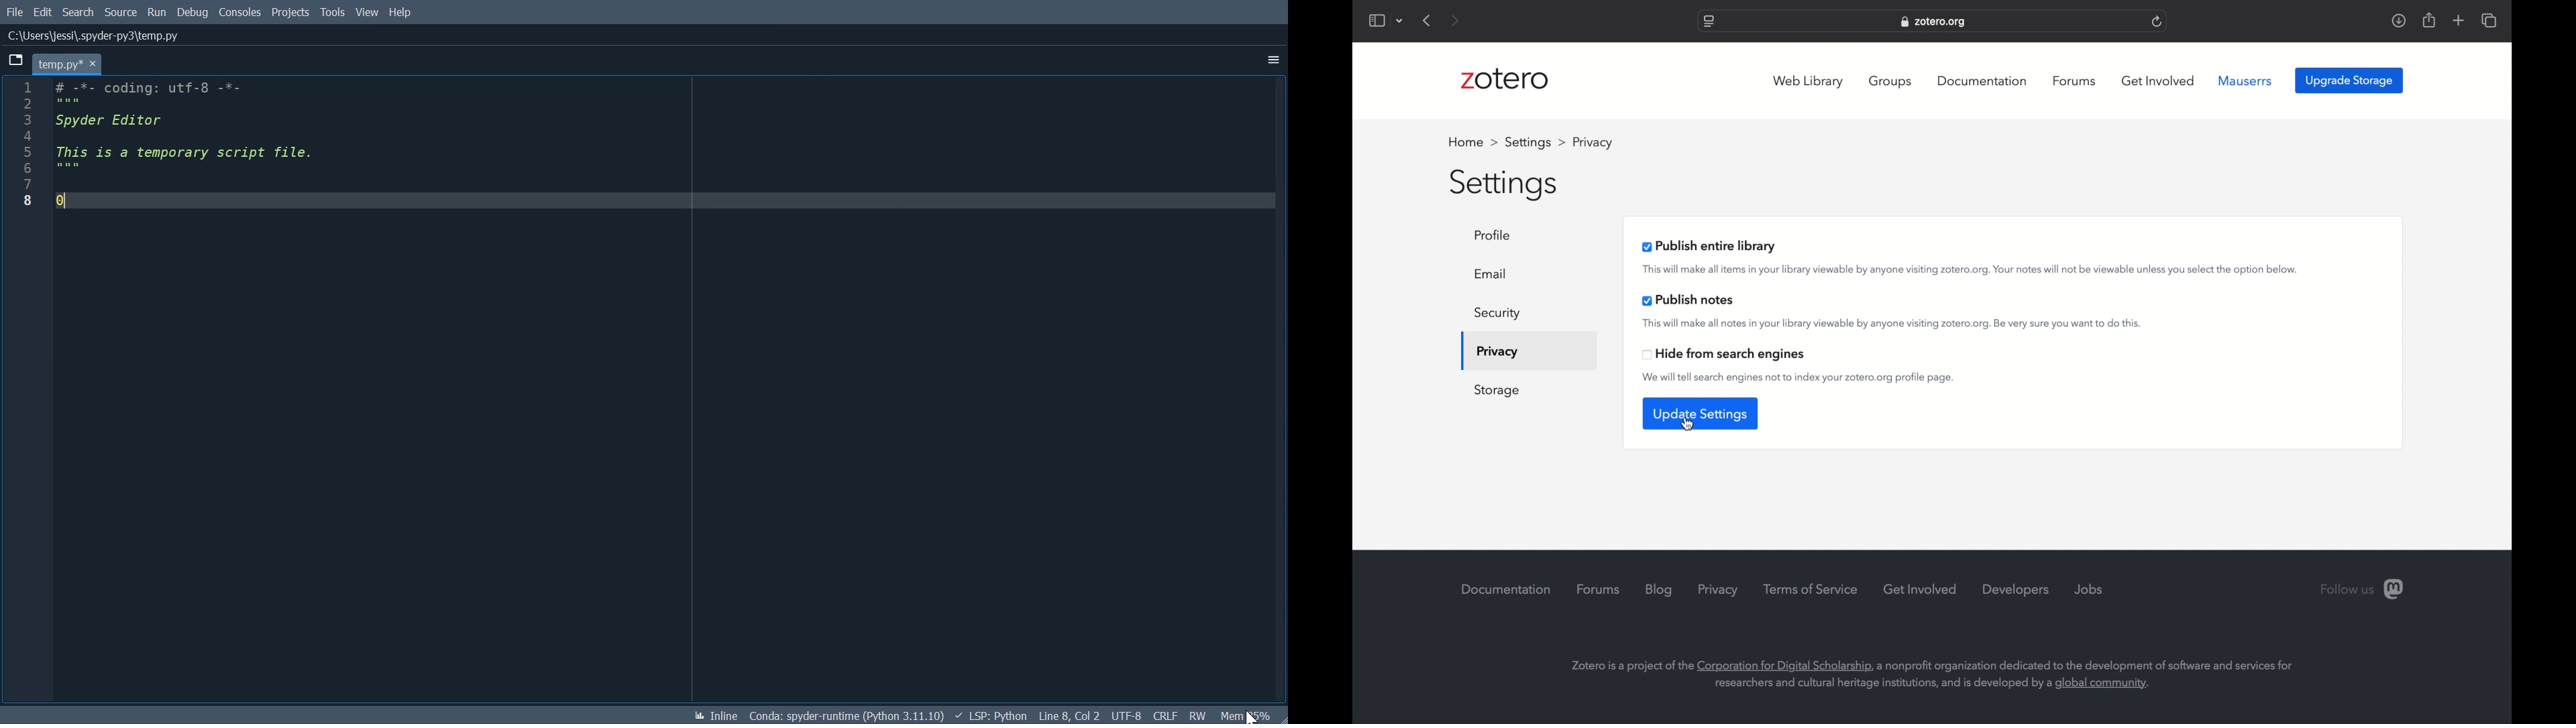 Image resolution: width=2576 pixels, height=728 pixels. I want to click on follow us, so click(2362, 590).